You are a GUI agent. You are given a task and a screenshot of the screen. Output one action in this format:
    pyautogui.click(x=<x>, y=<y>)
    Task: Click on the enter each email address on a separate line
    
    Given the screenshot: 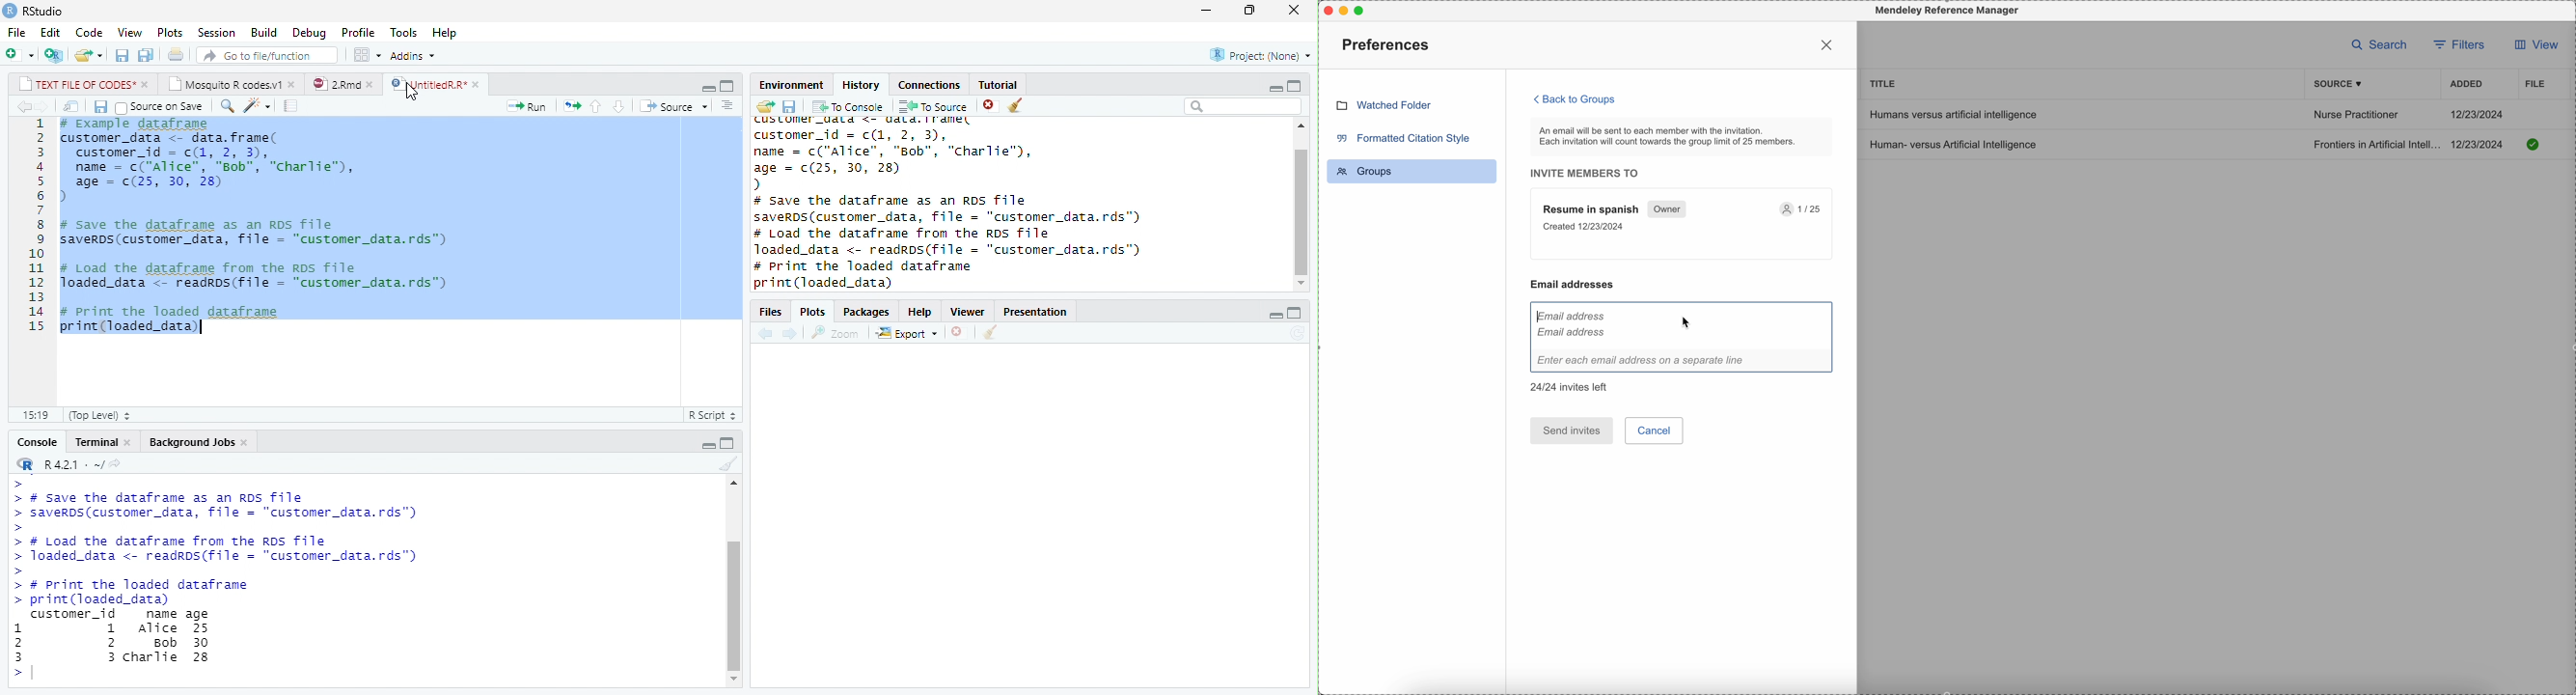 What is the action you would take?
    pyautogui.click(x=1682, y=362)
    